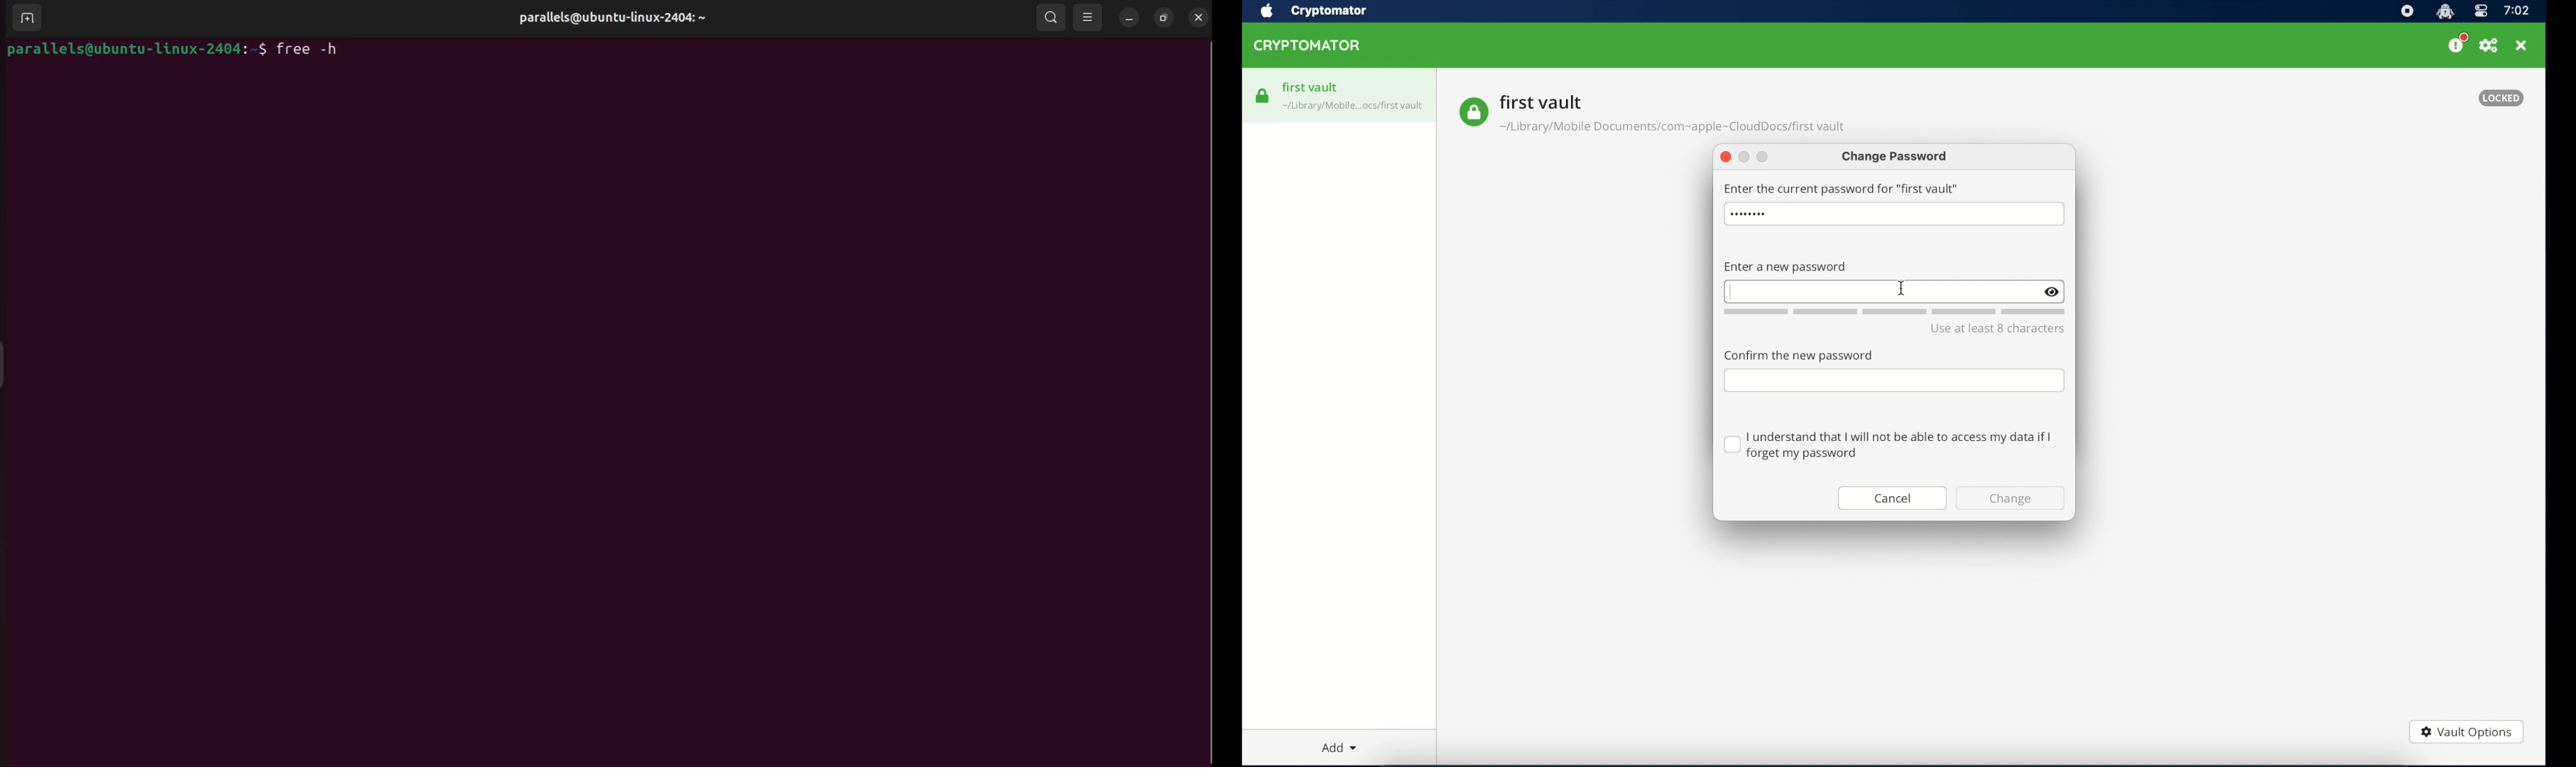 The image size is (2576, 784). I want to click on resize, so click(1165, 18).